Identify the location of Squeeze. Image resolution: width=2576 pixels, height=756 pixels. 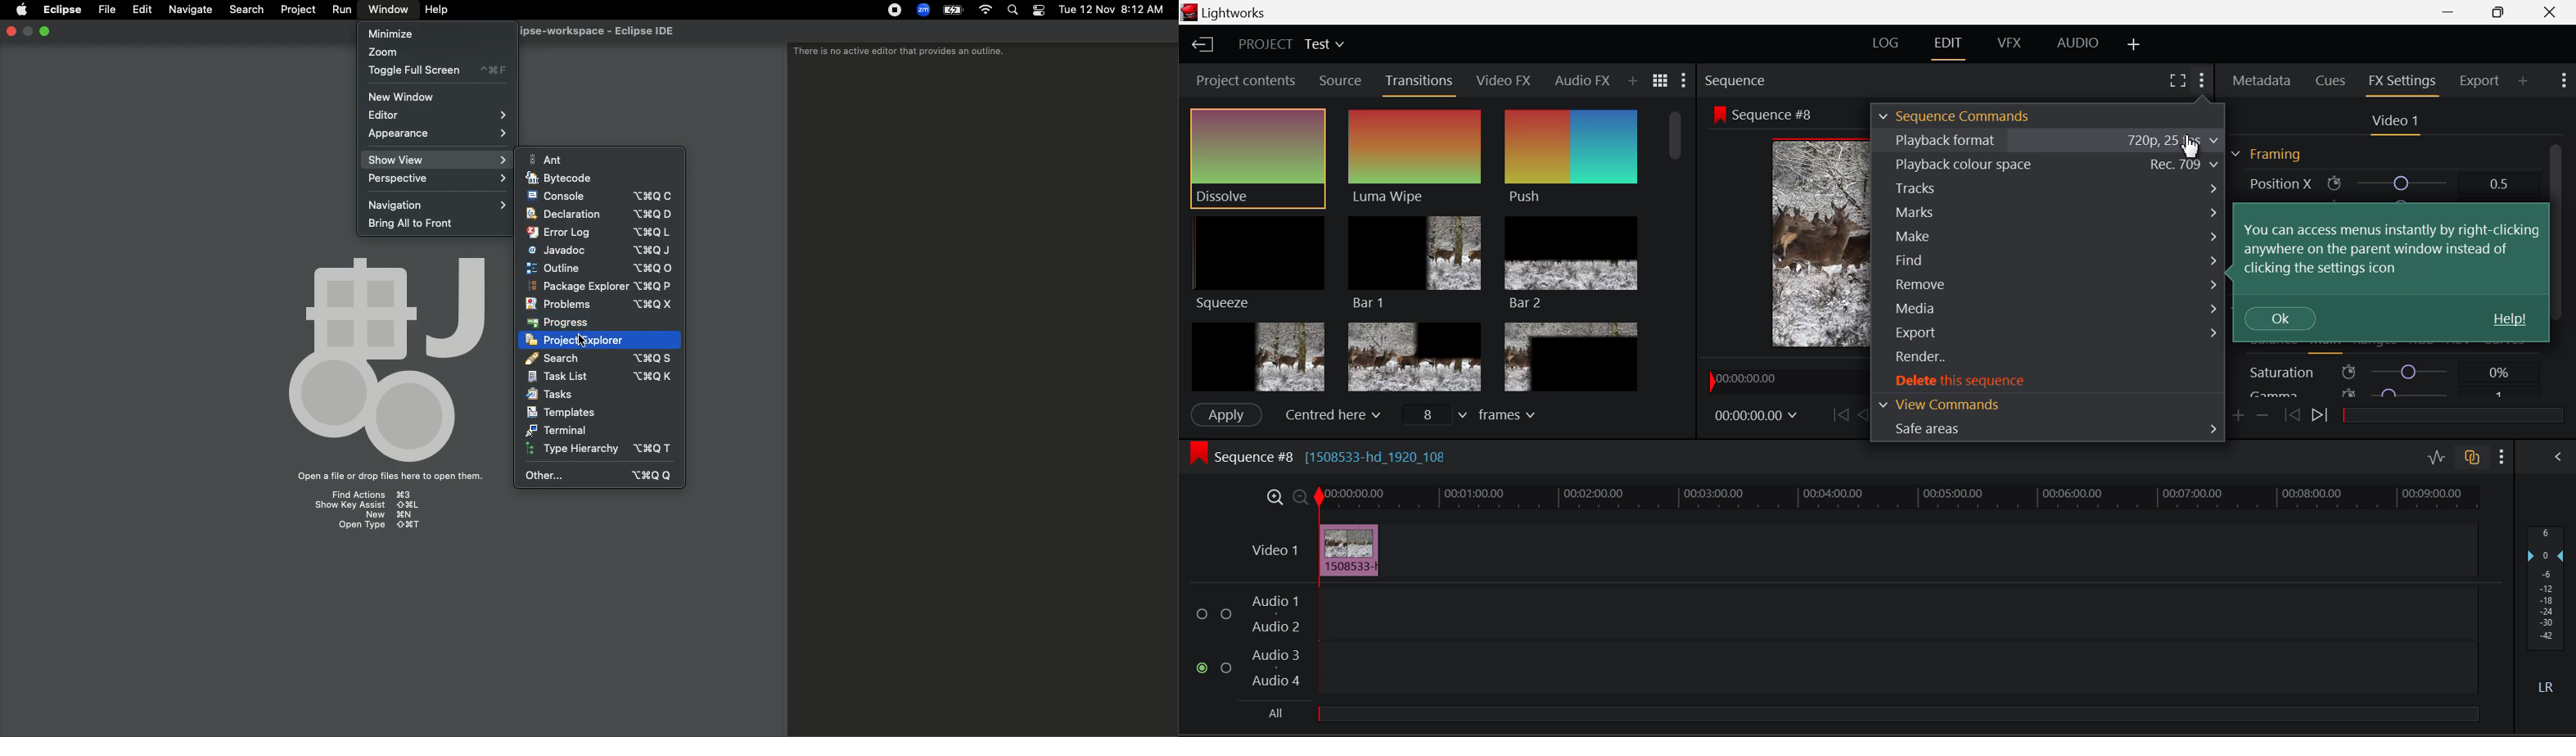
(1258, 262).